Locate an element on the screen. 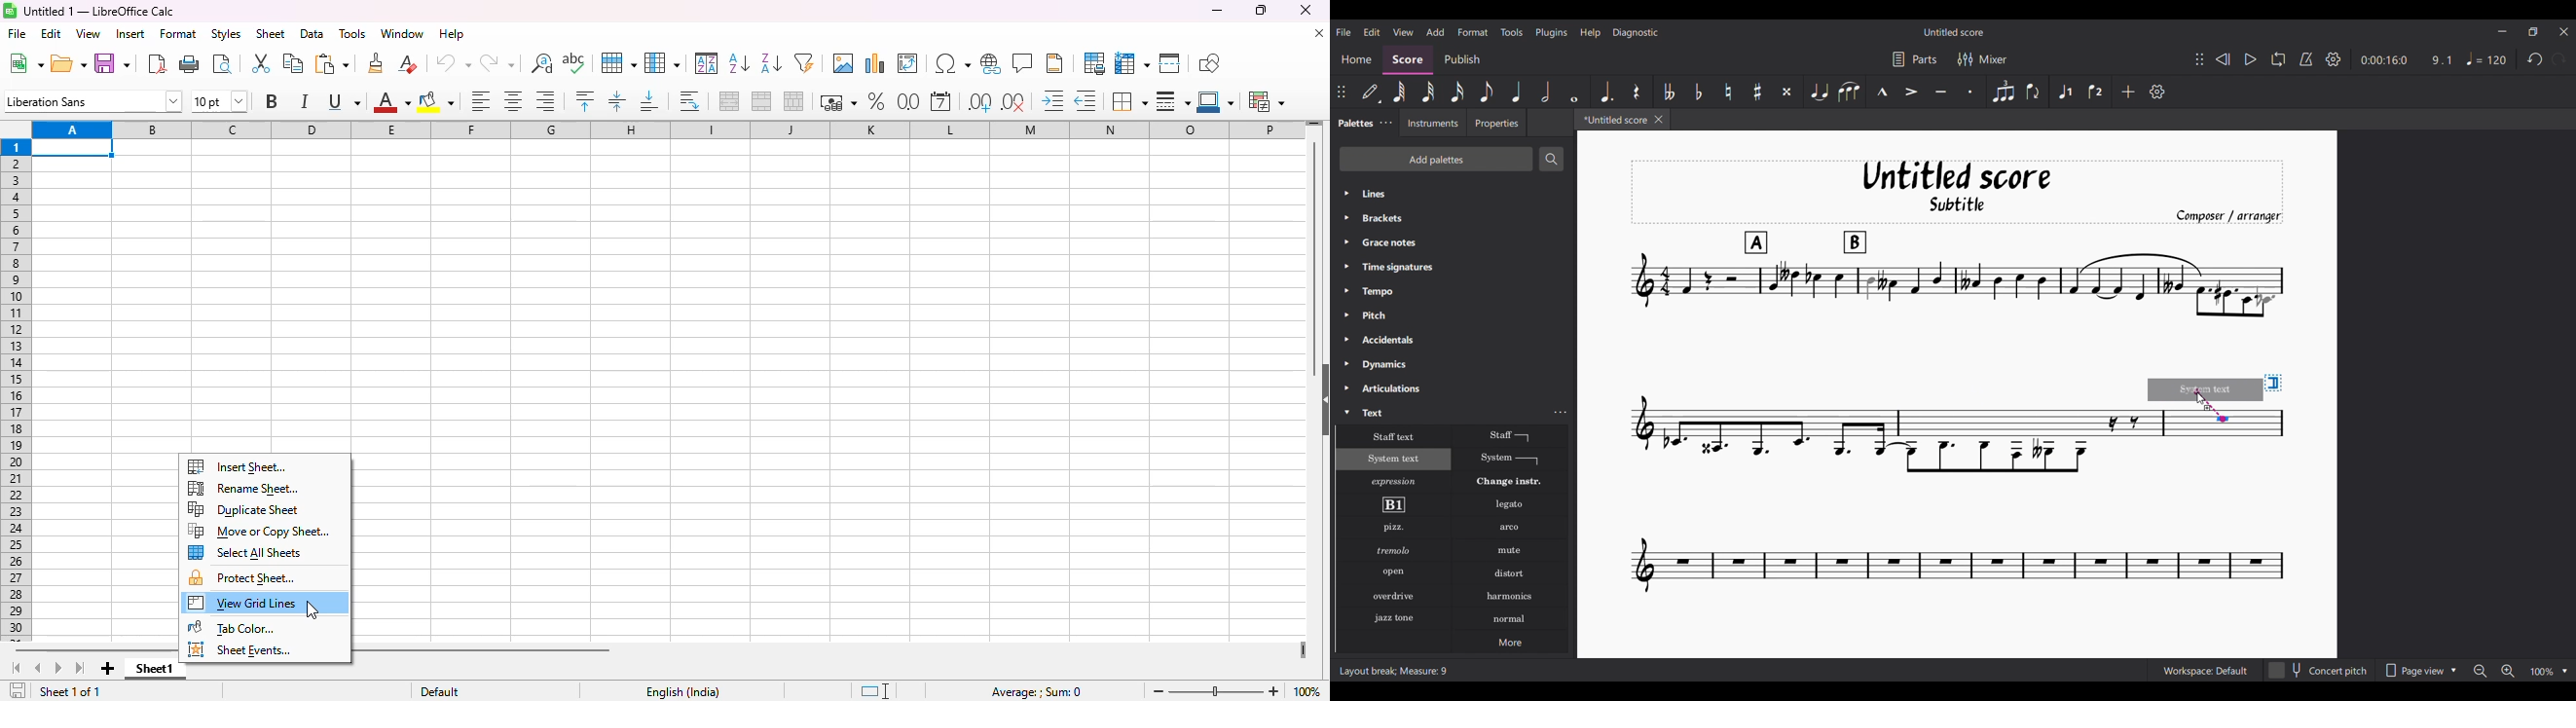 Image resolution: width=2576 pixels, height=728 pixels. rename sheet is located at coordinates (244, 489).